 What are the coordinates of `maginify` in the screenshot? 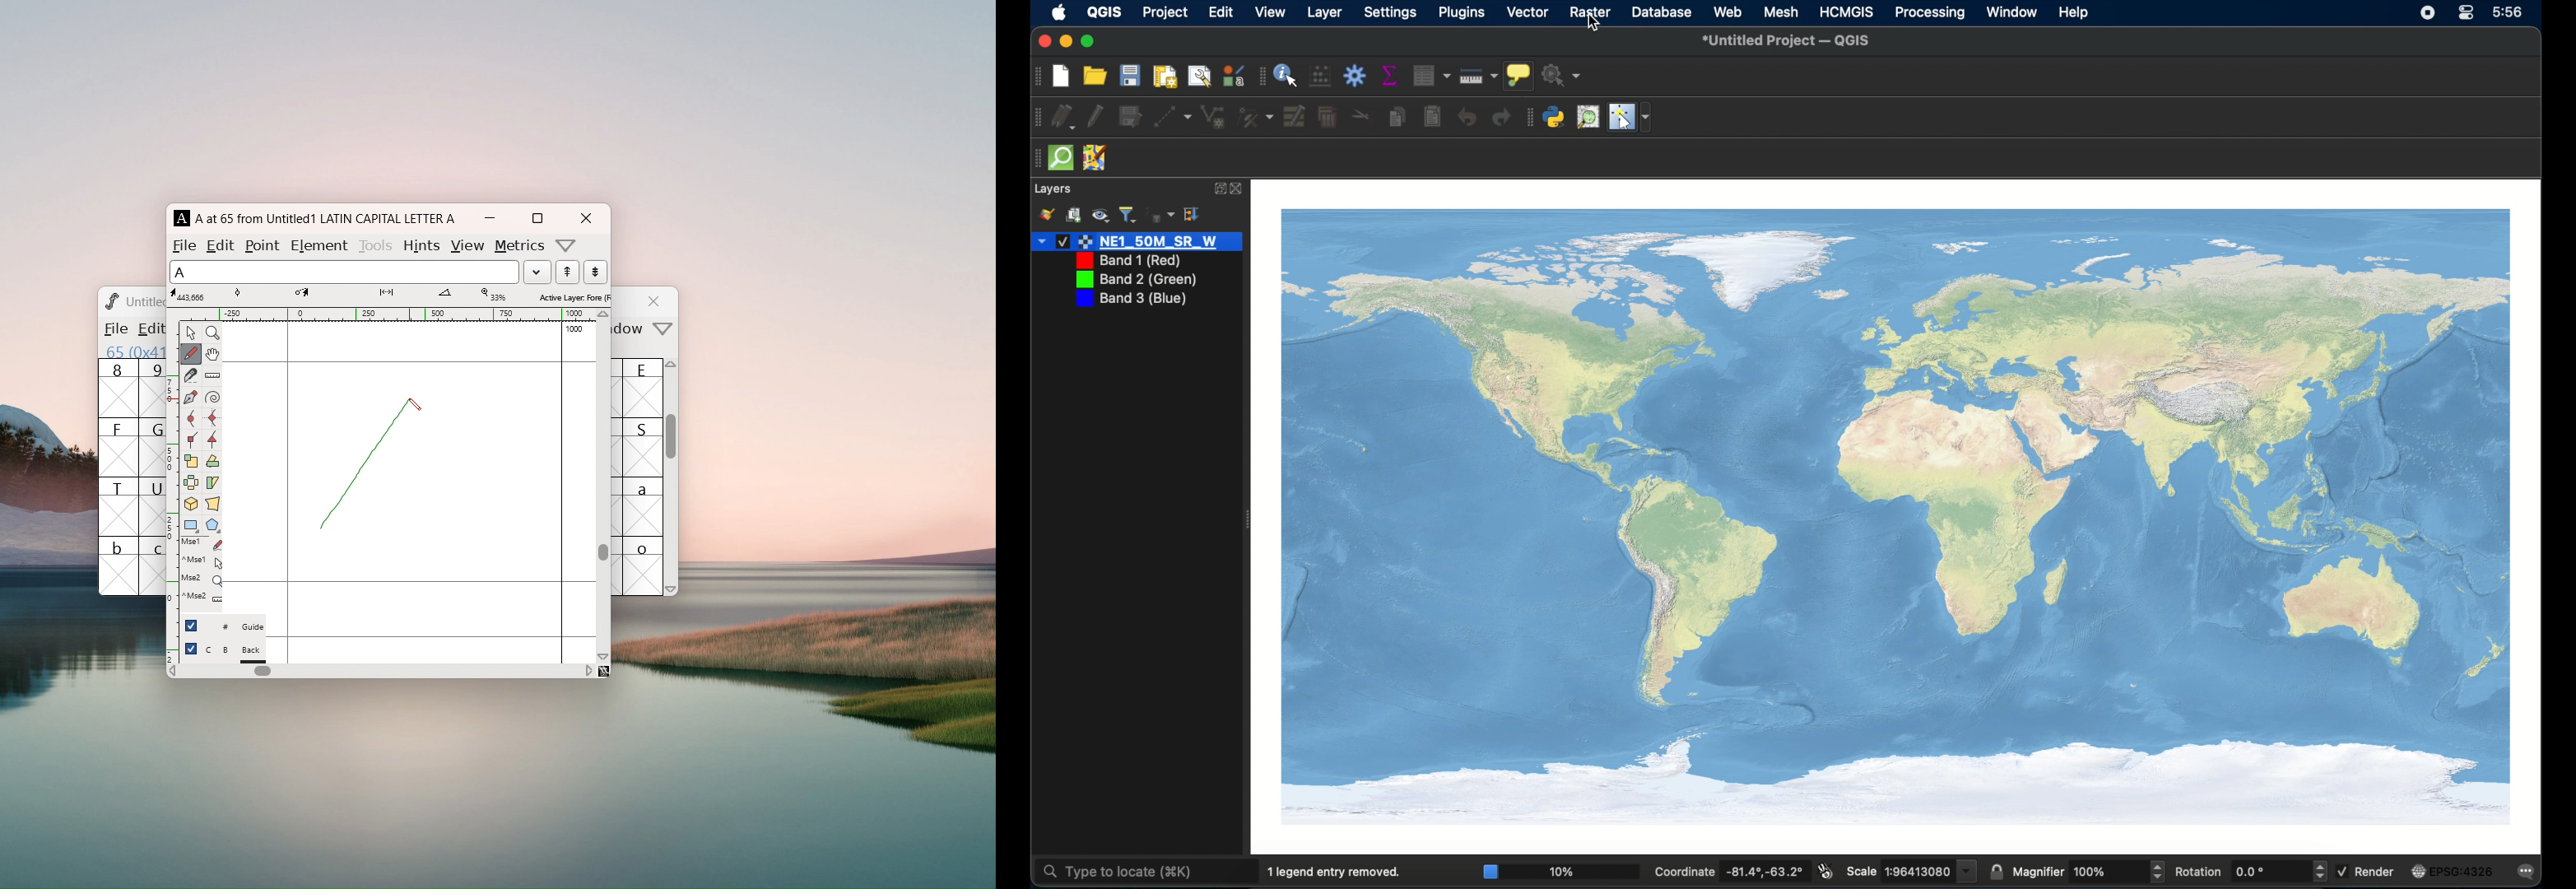 It's located at (212, 333).